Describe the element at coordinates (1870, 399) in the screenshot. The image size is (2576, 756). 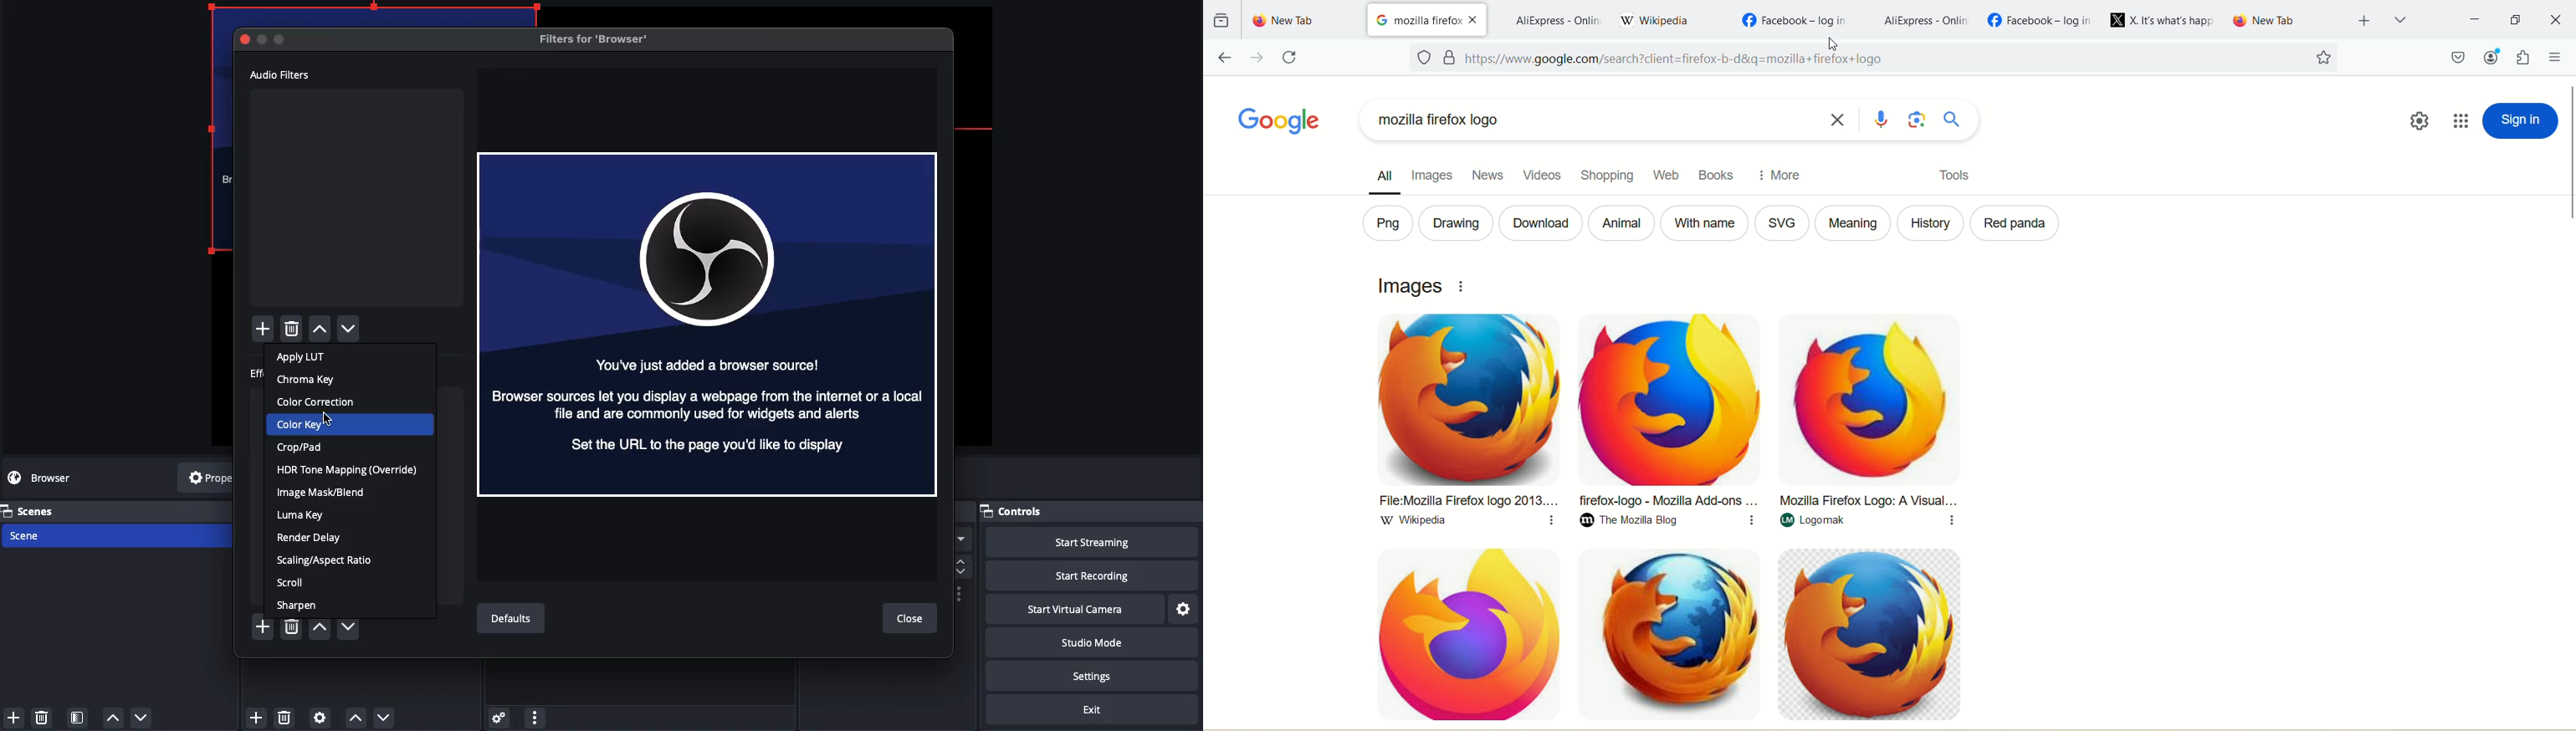
I see `image` at that location.